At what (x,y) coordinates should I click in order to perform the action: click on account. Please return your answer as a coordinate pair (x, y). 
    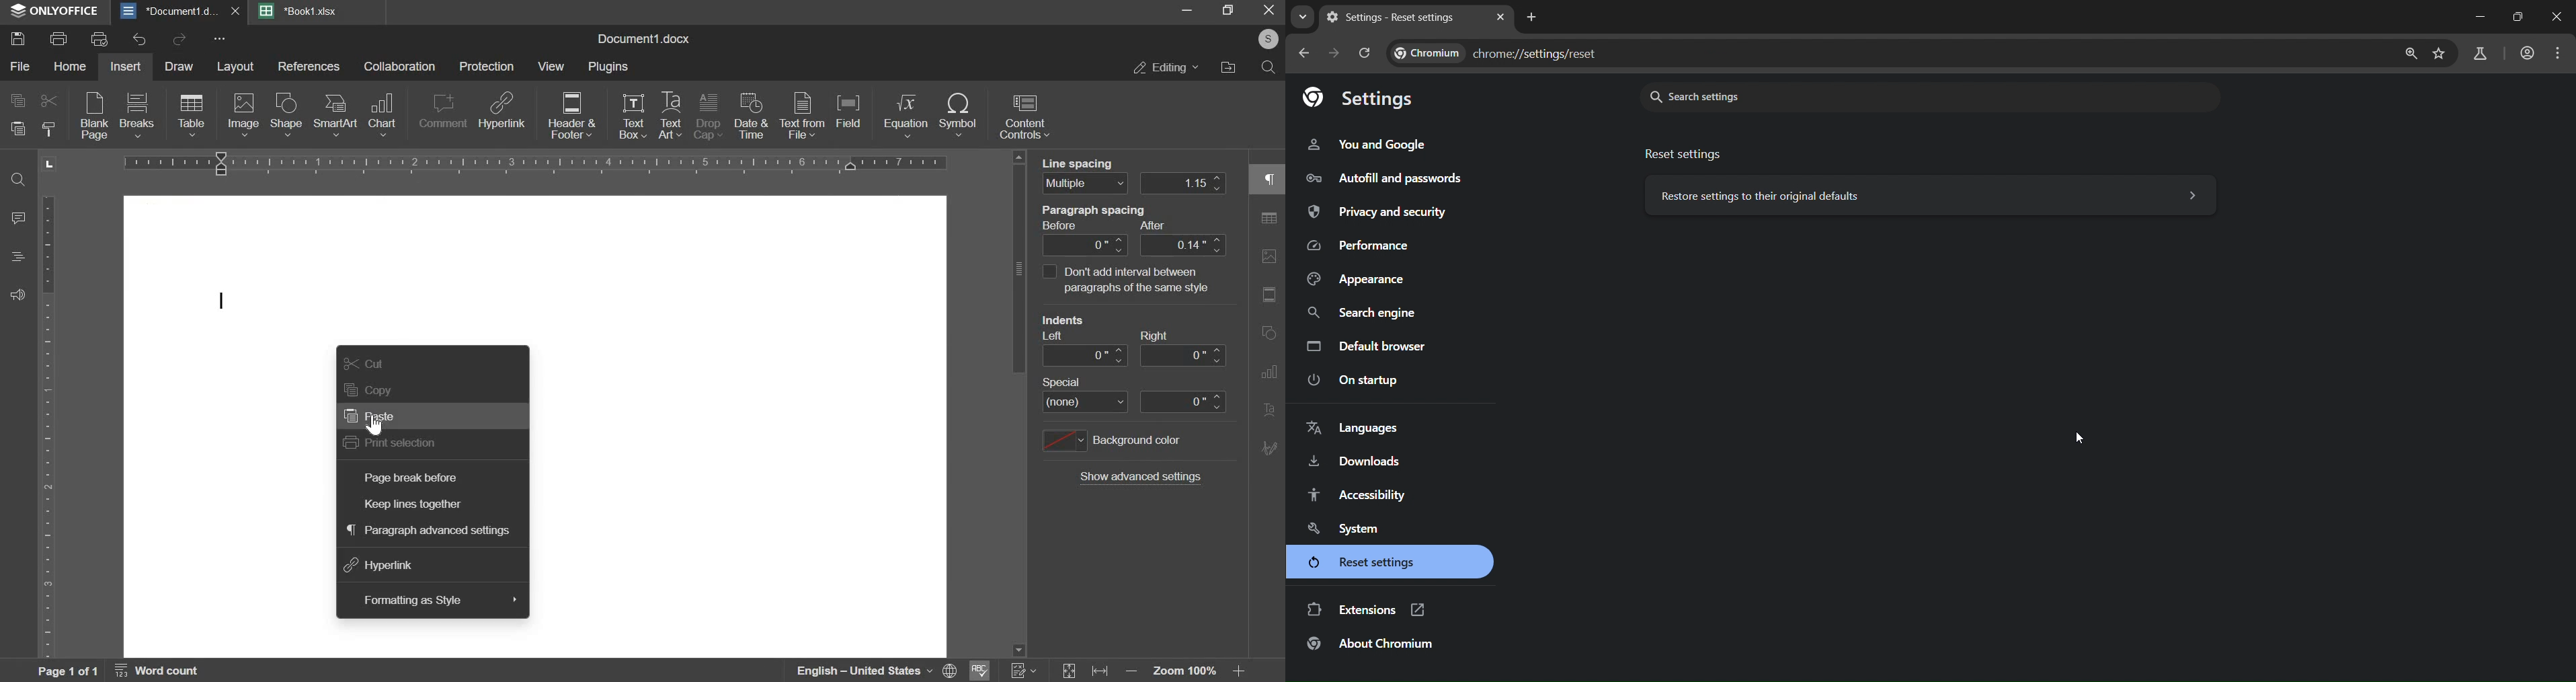
    Looking at the image, I should click on (1265, 42).